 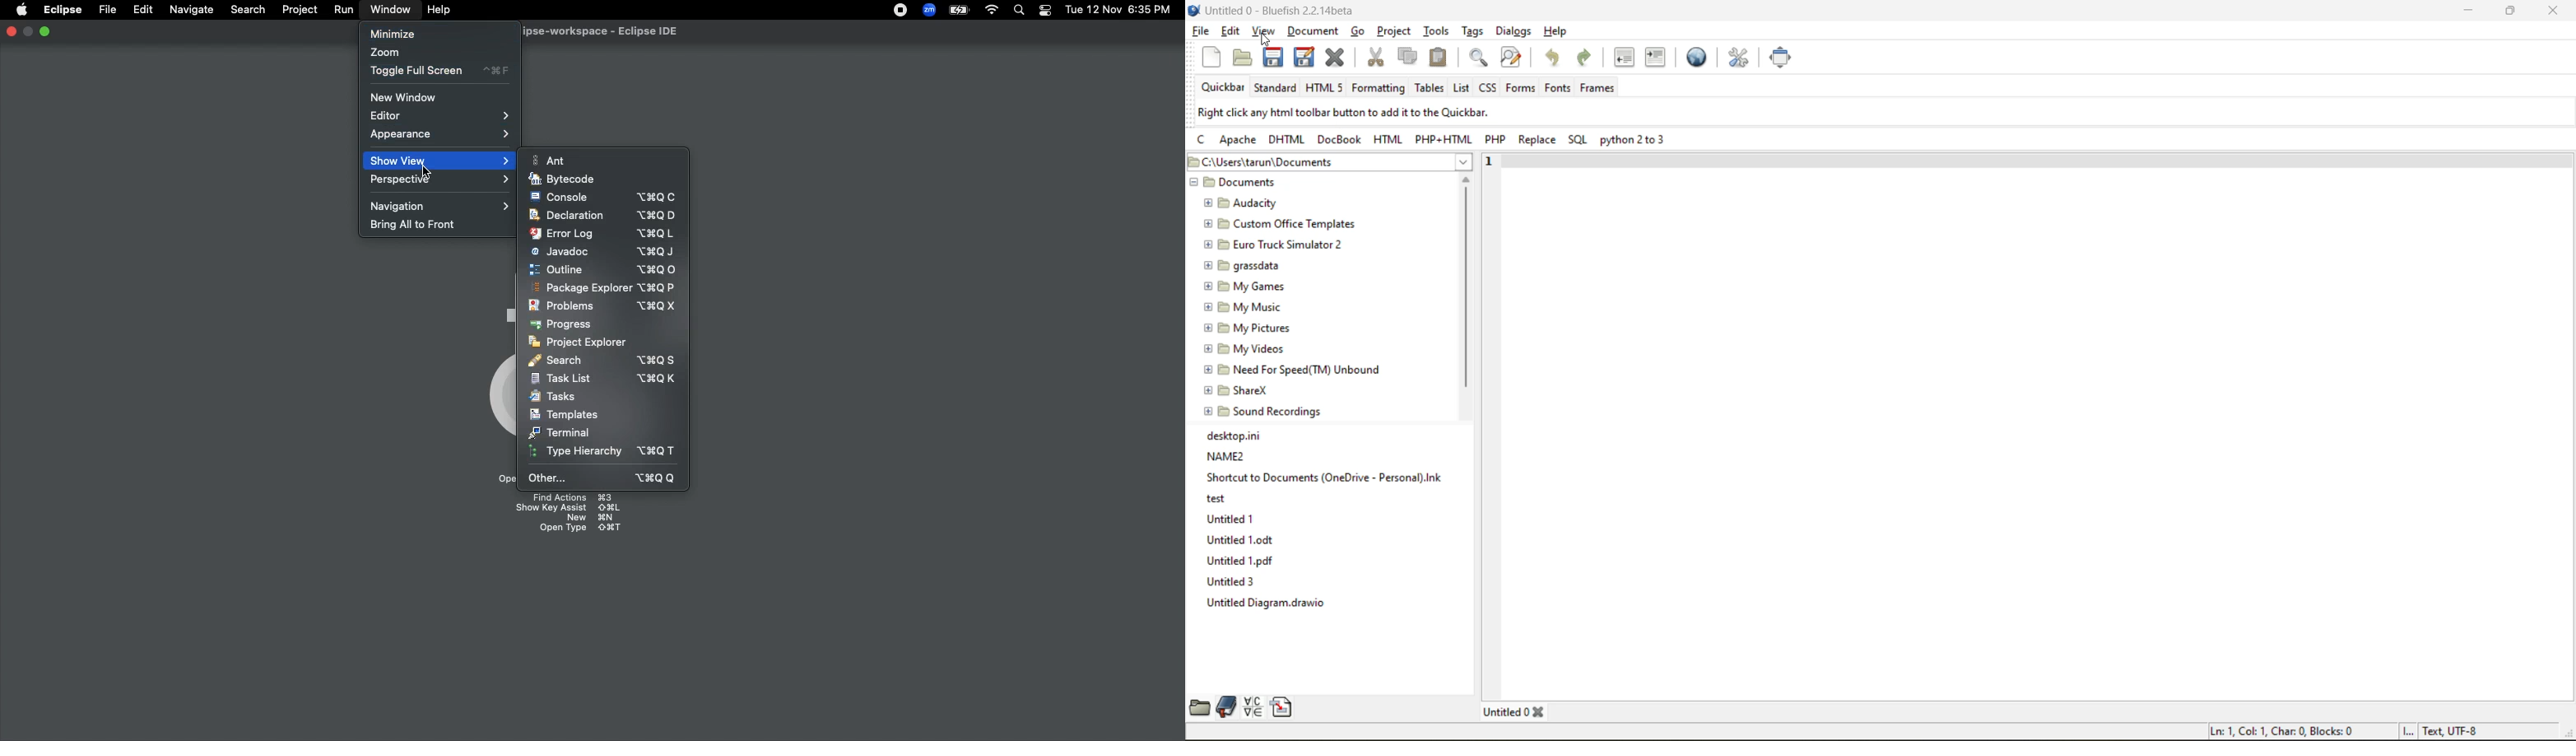 What do you see at coordinates (440, 136) in the screenshot?
I see `Appearance` at bounding box center [440, 136].